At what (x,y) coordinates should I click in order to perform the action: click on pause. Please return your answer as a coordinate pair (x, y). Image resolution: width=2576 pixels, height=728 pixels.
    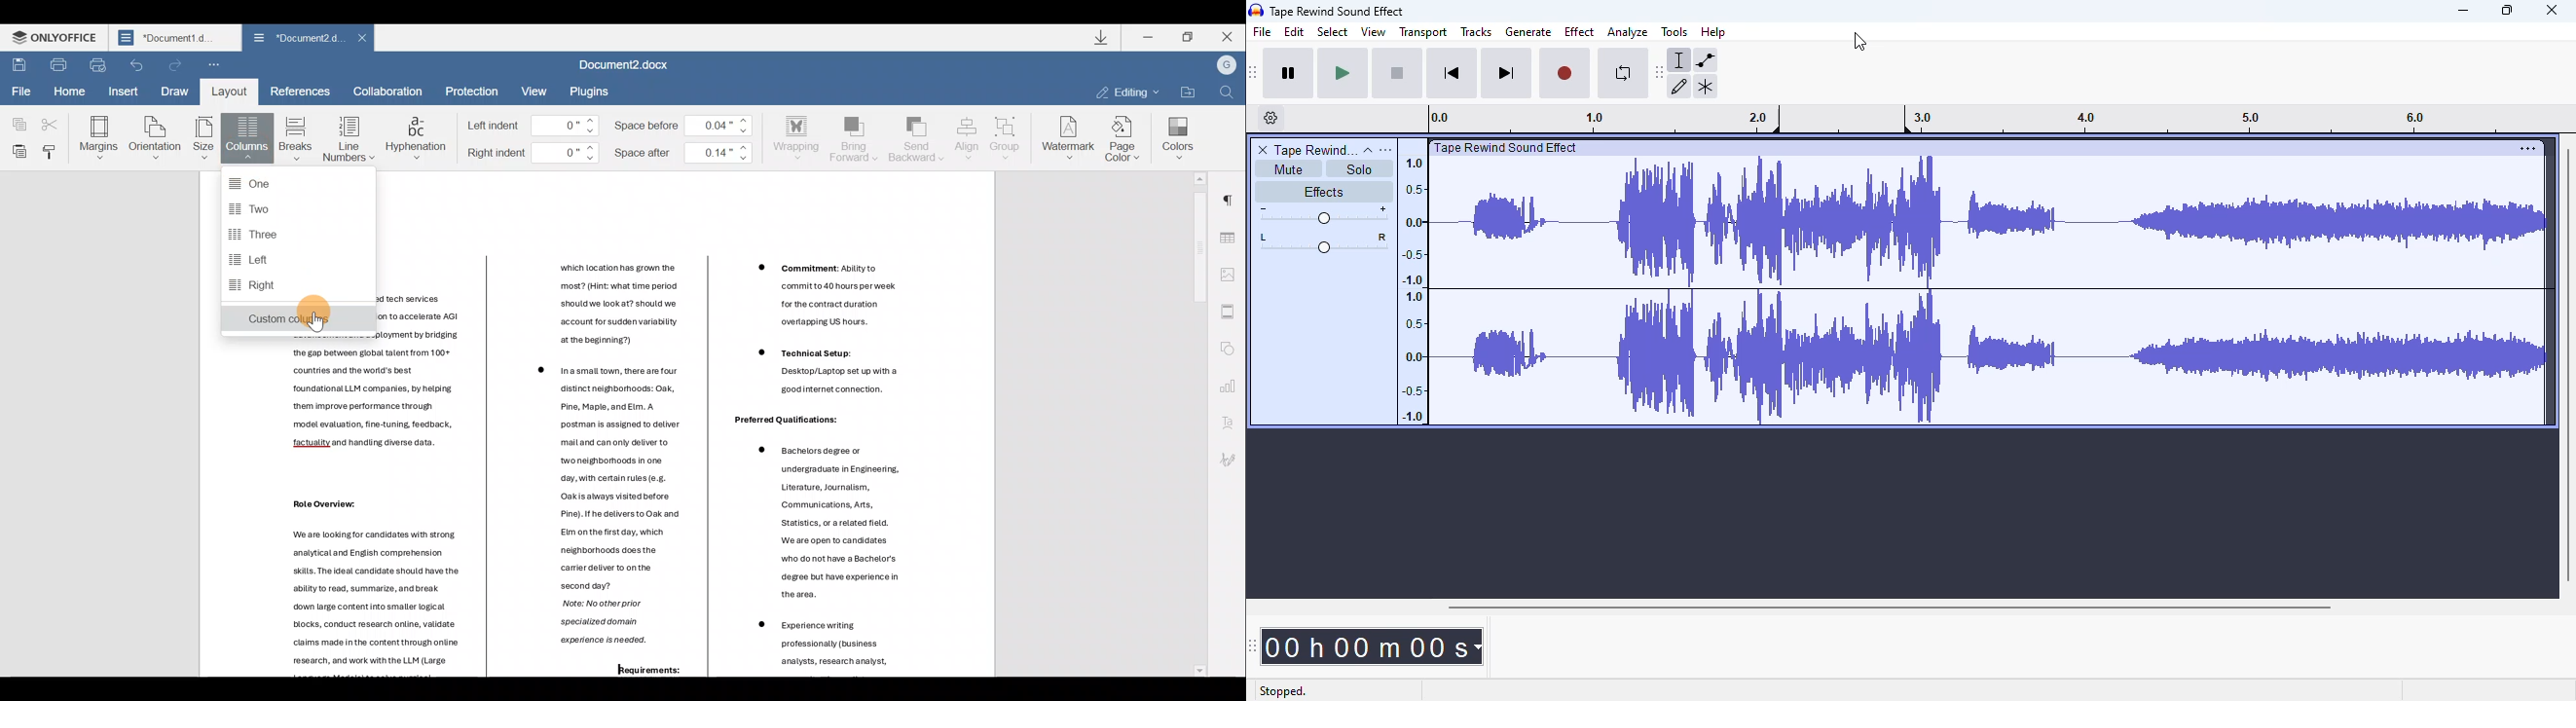
    Looking at the image, I should click on (1291, 73).